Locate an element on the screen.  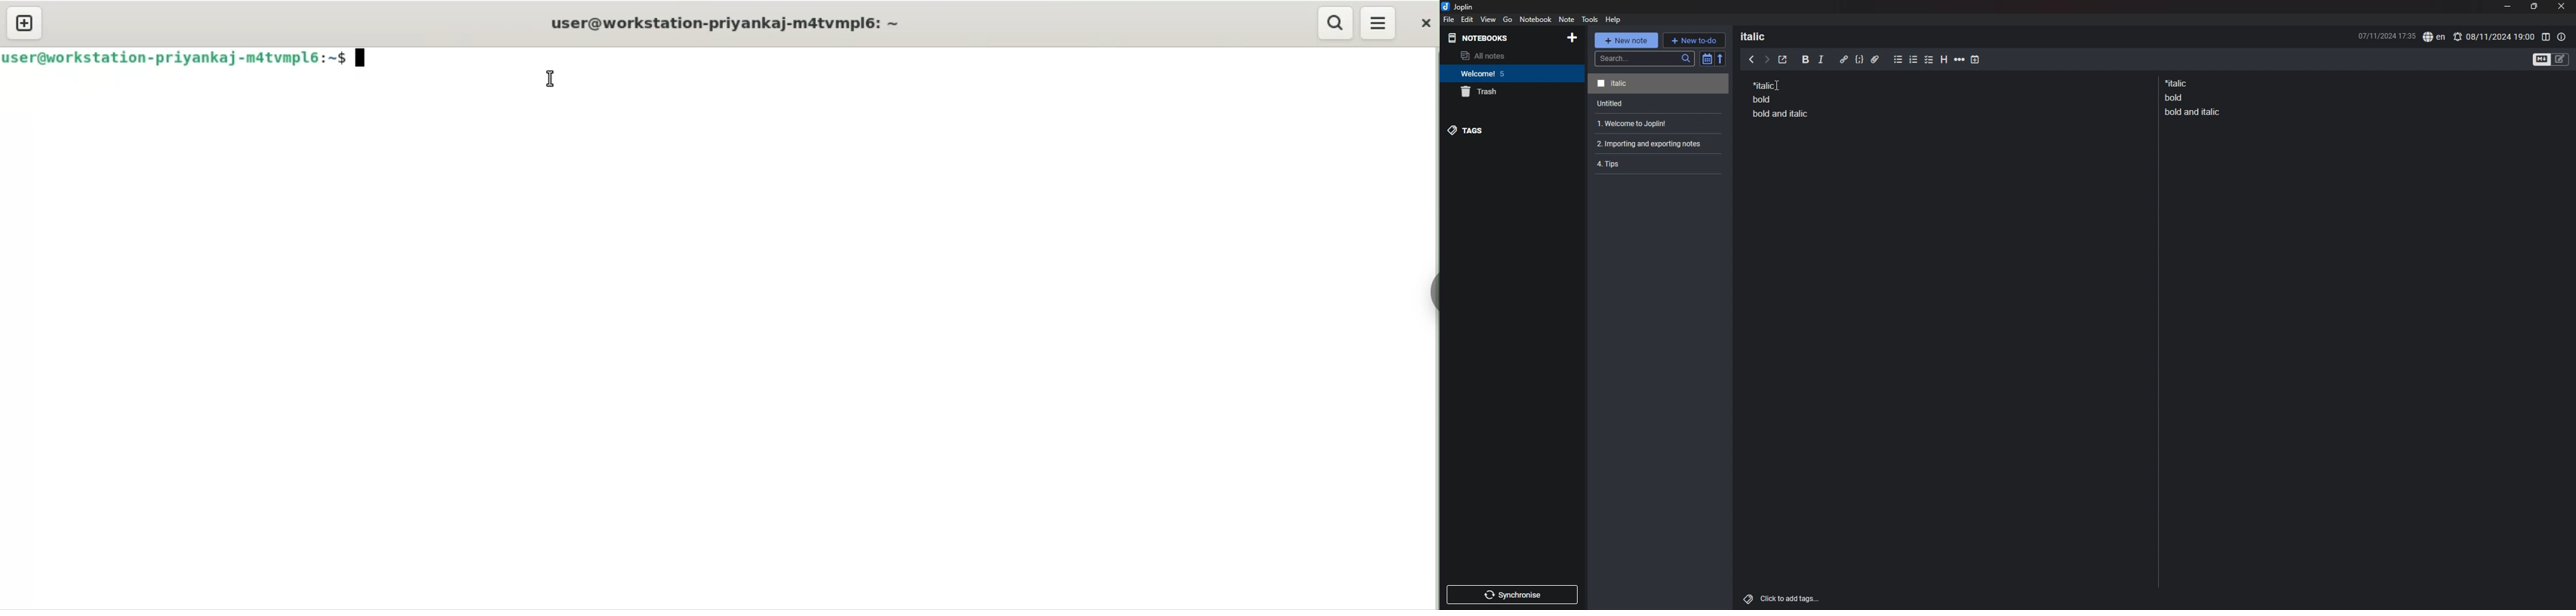
search bar is located at coordinates (1645, 59).